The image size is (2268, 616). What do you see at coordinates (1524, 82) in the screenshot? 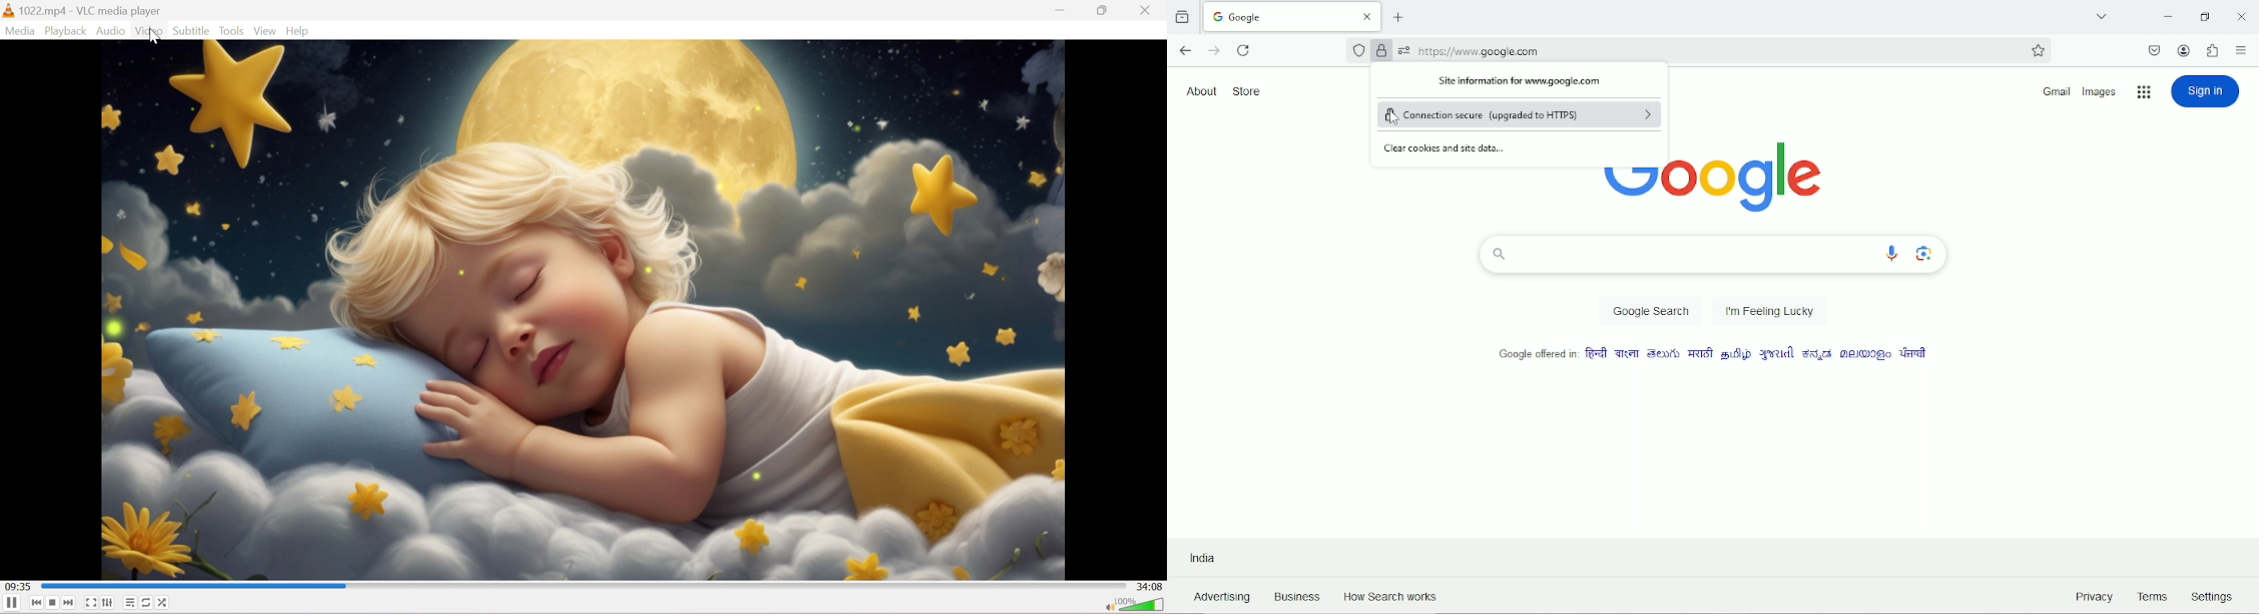
I see `Site information for www.google.com` at bounding box center [1524, 82].